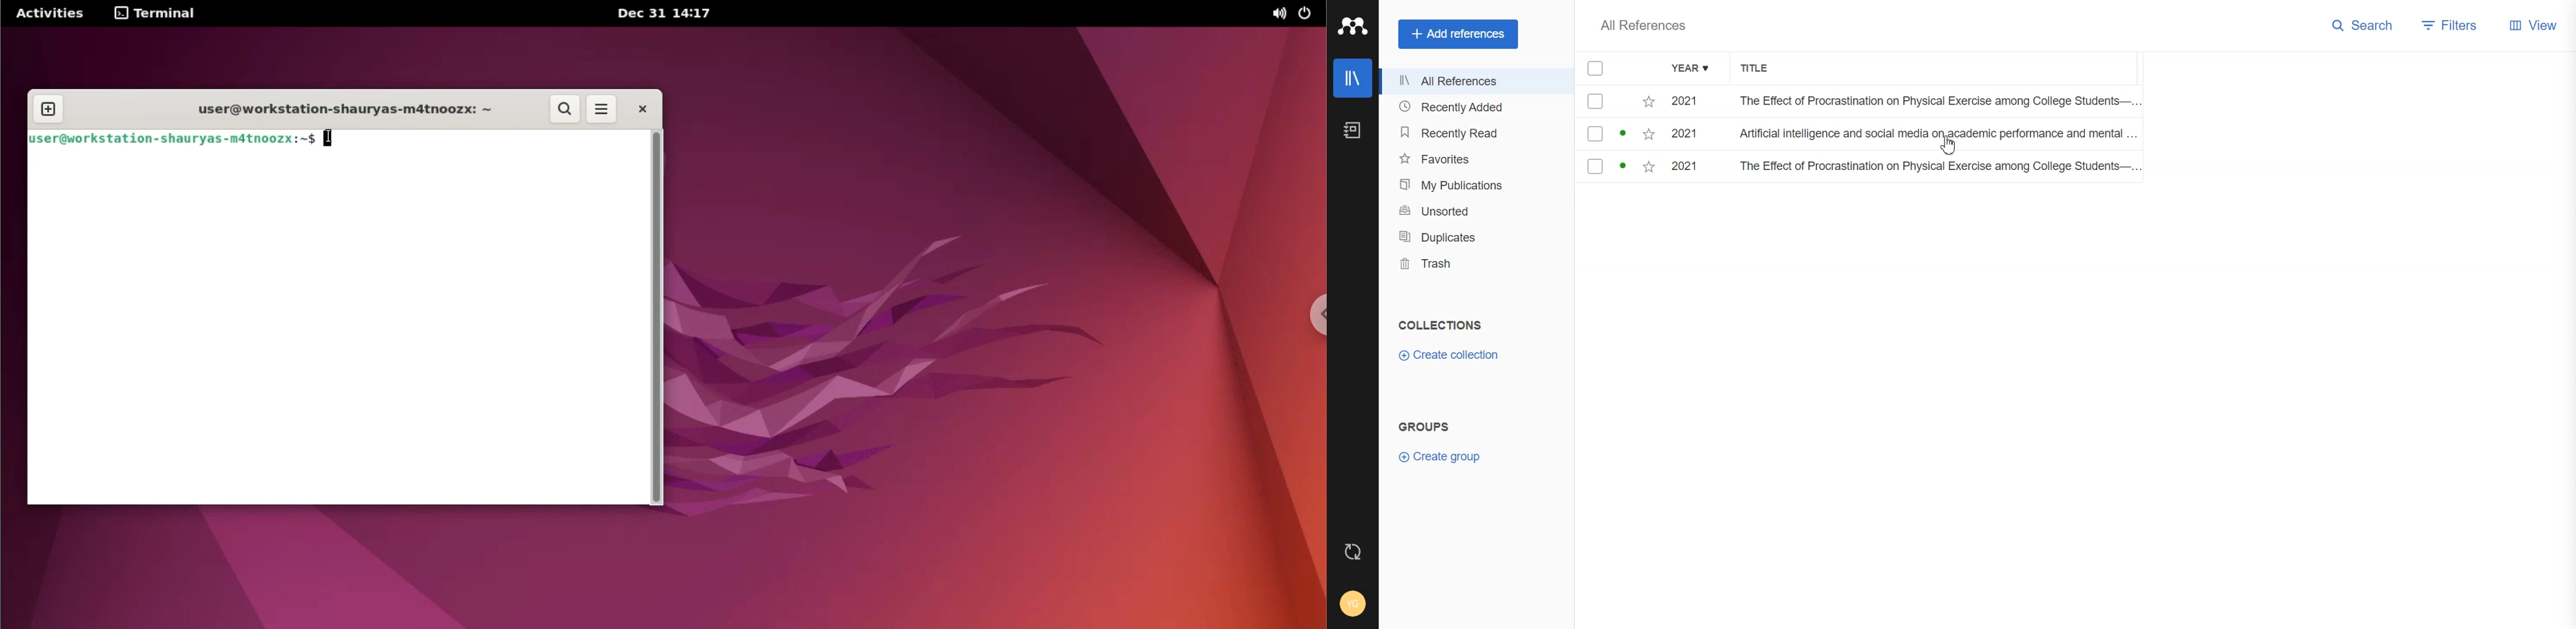 This screenshot has height=644, width=2576. Describe the element at coordinates (1439, 456) in the screenshot. I see `Create group` at that location.